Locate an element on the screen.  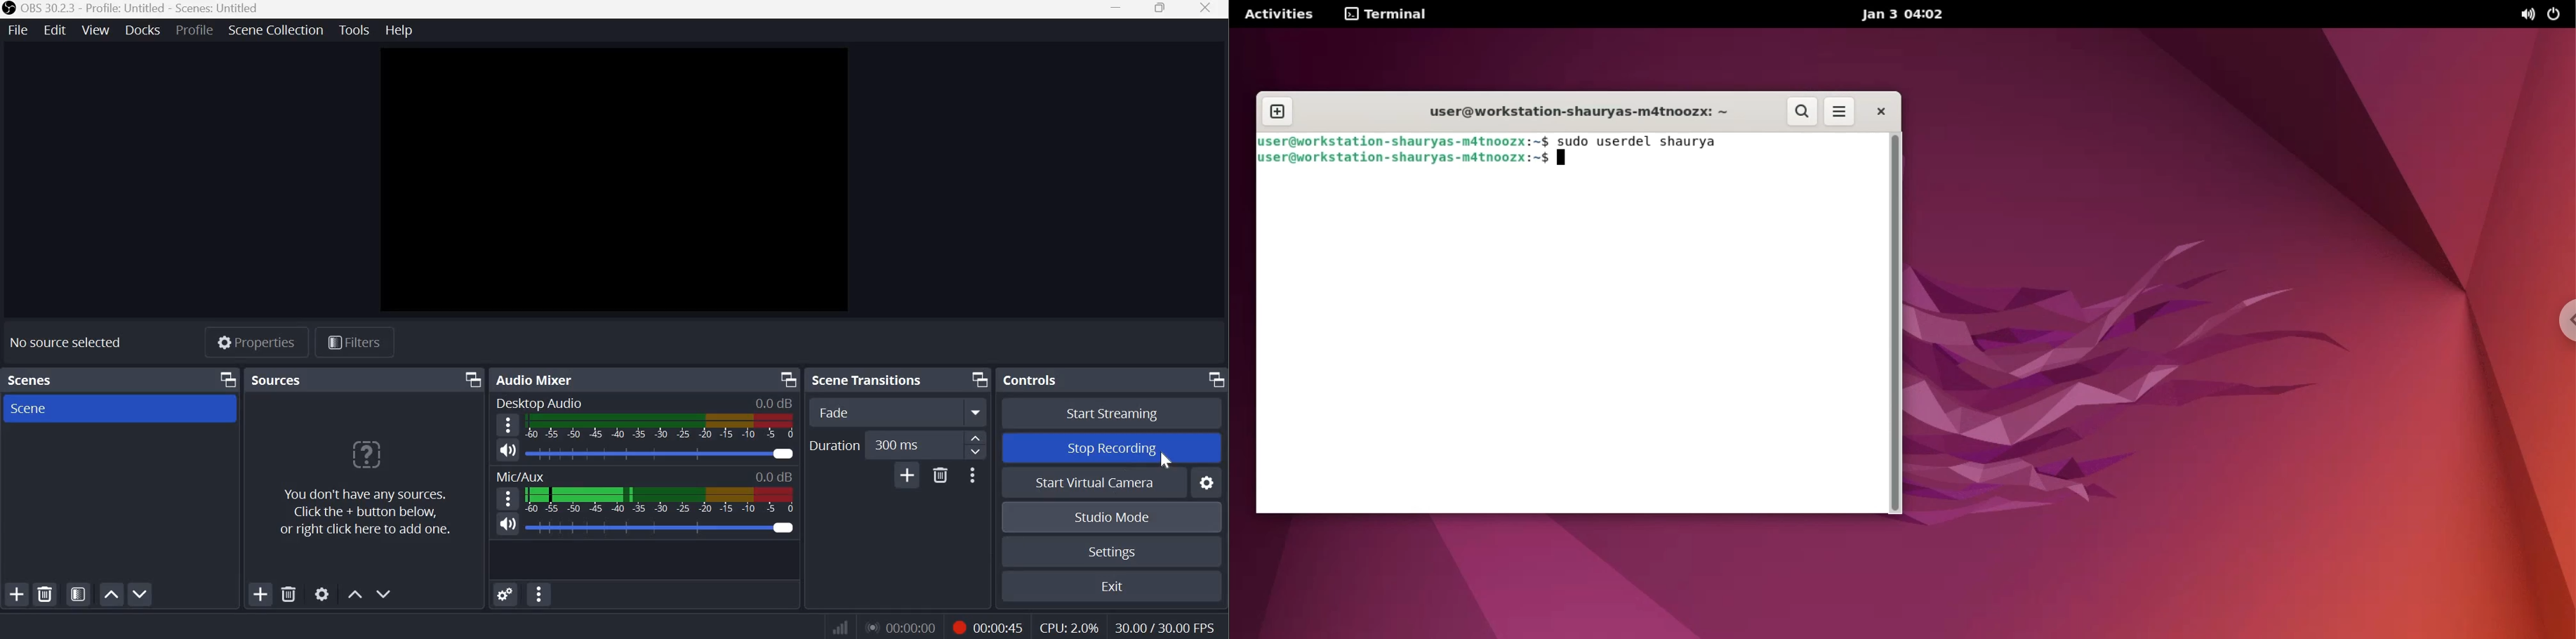
Connection Status Indicator is located at coordinates (840, 626).